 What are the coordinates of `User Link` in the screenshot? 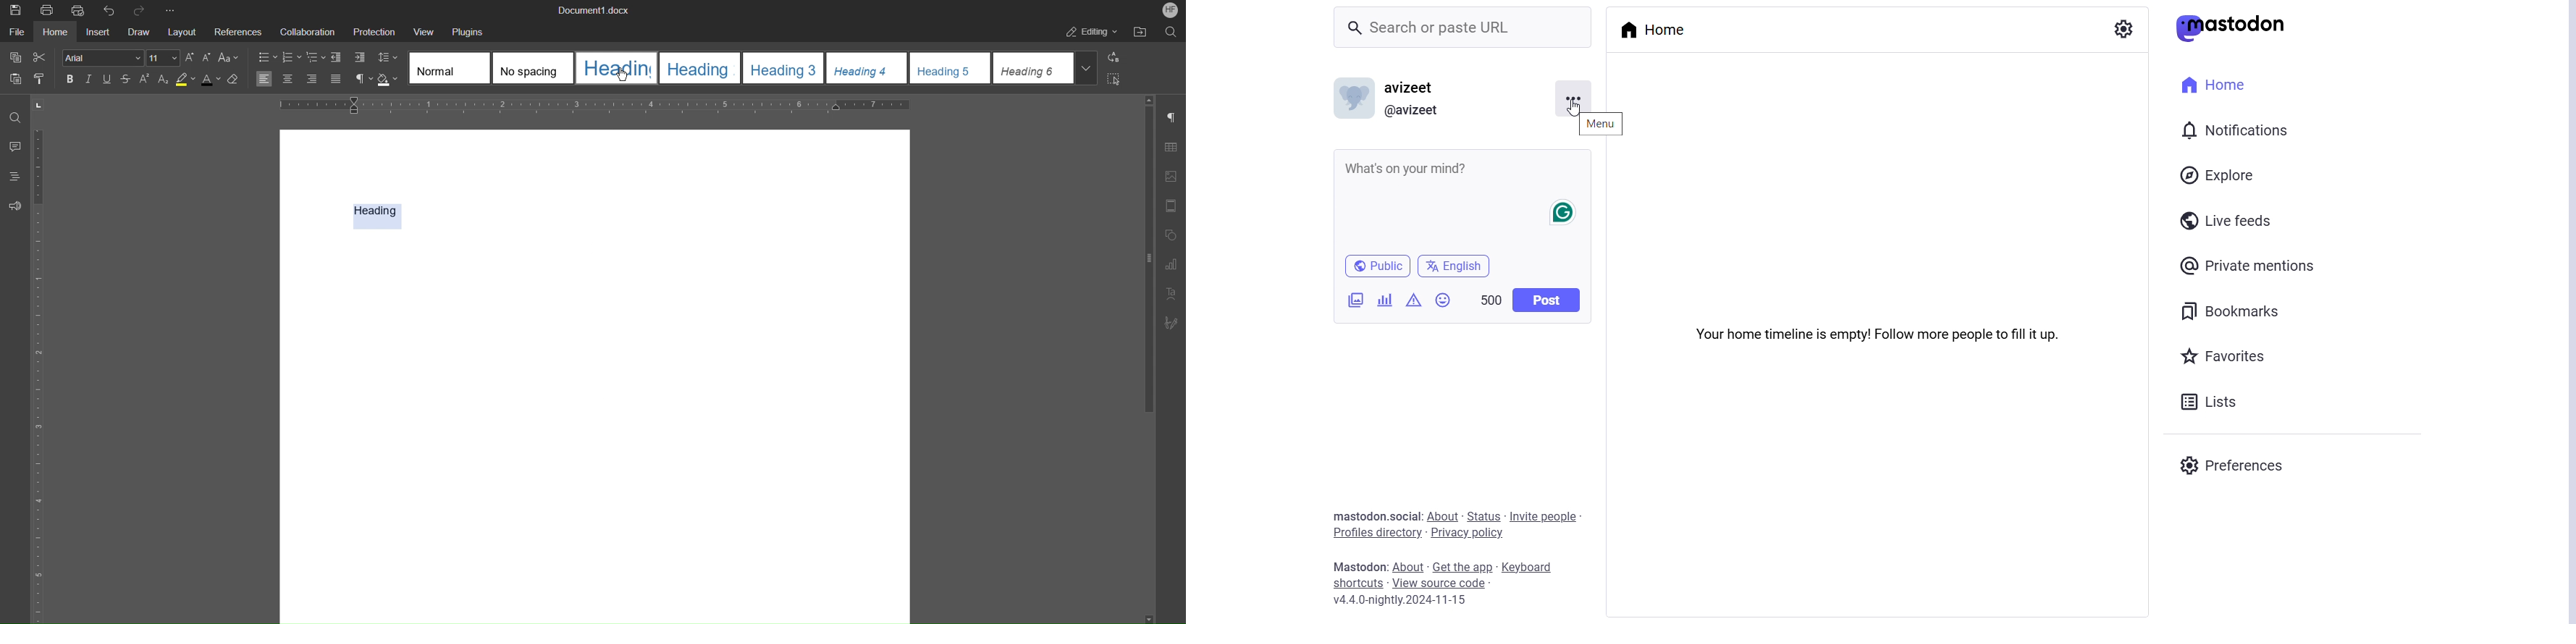 It's located at (1413, 111).